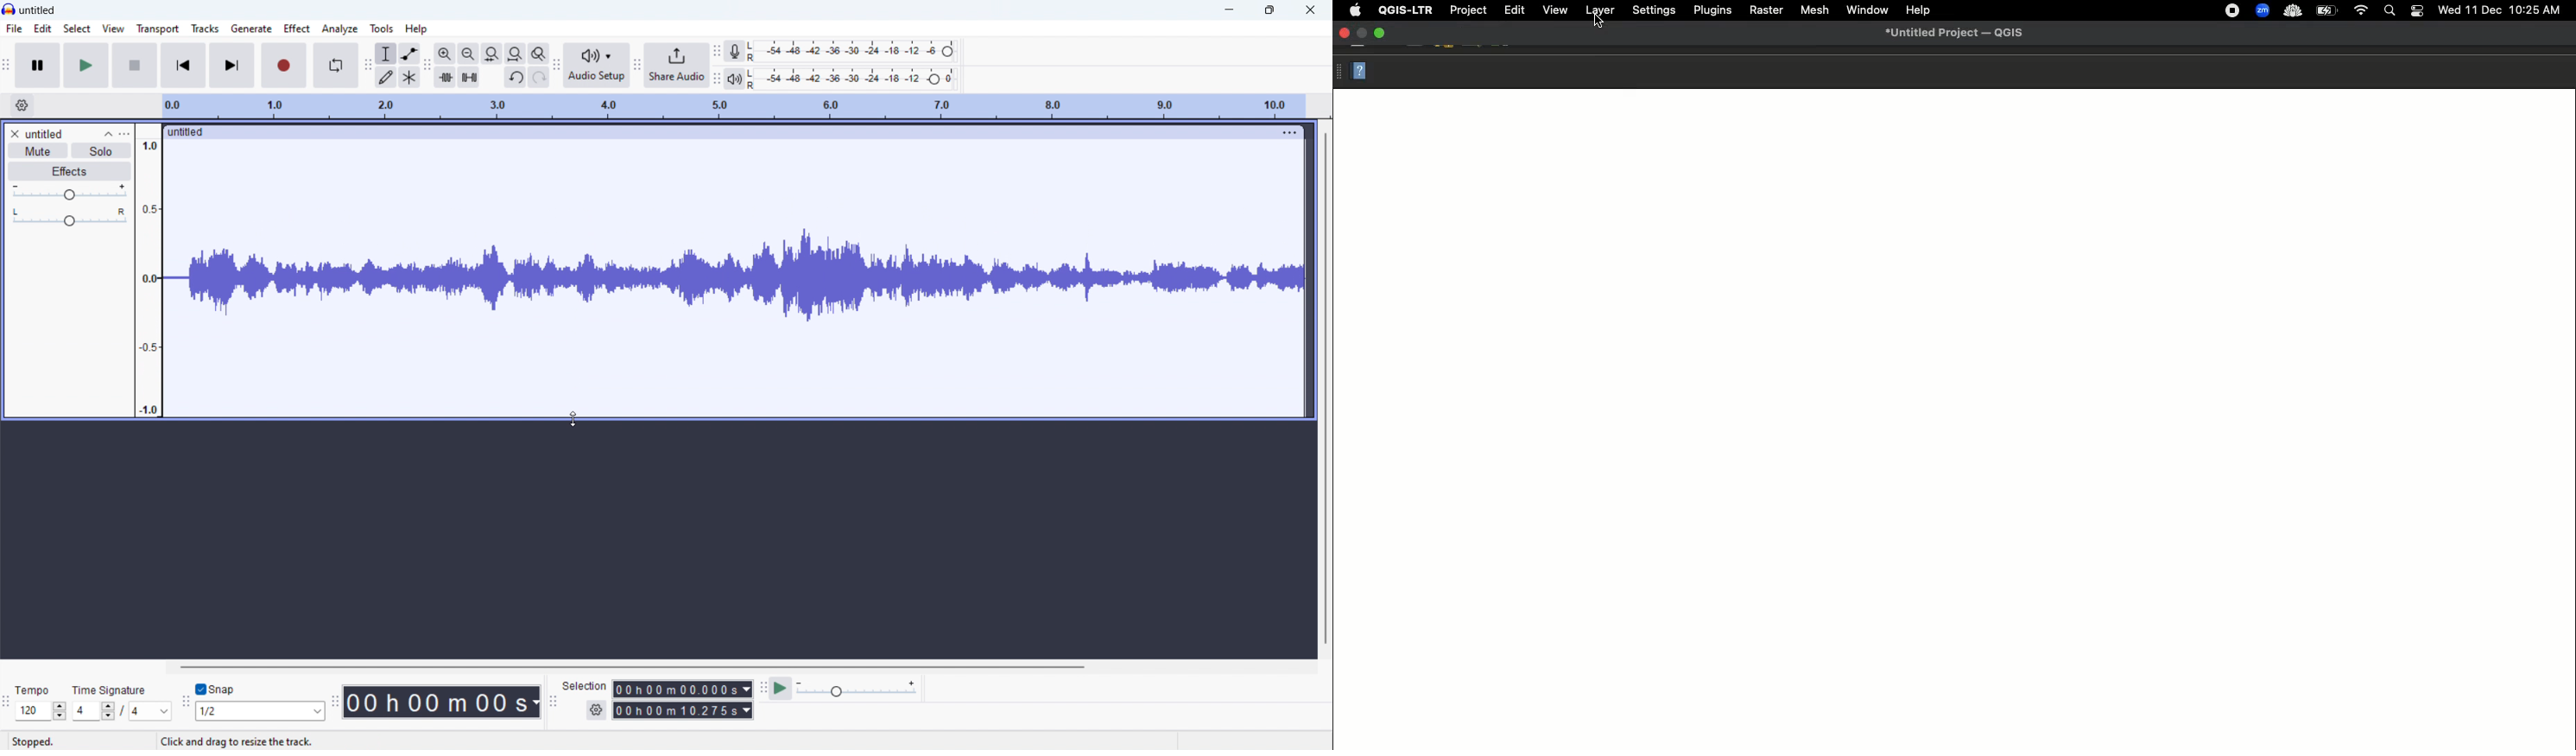 The width and height of the screenshot is (2576, 756). I want to click on Date time, so click(2499, 10).